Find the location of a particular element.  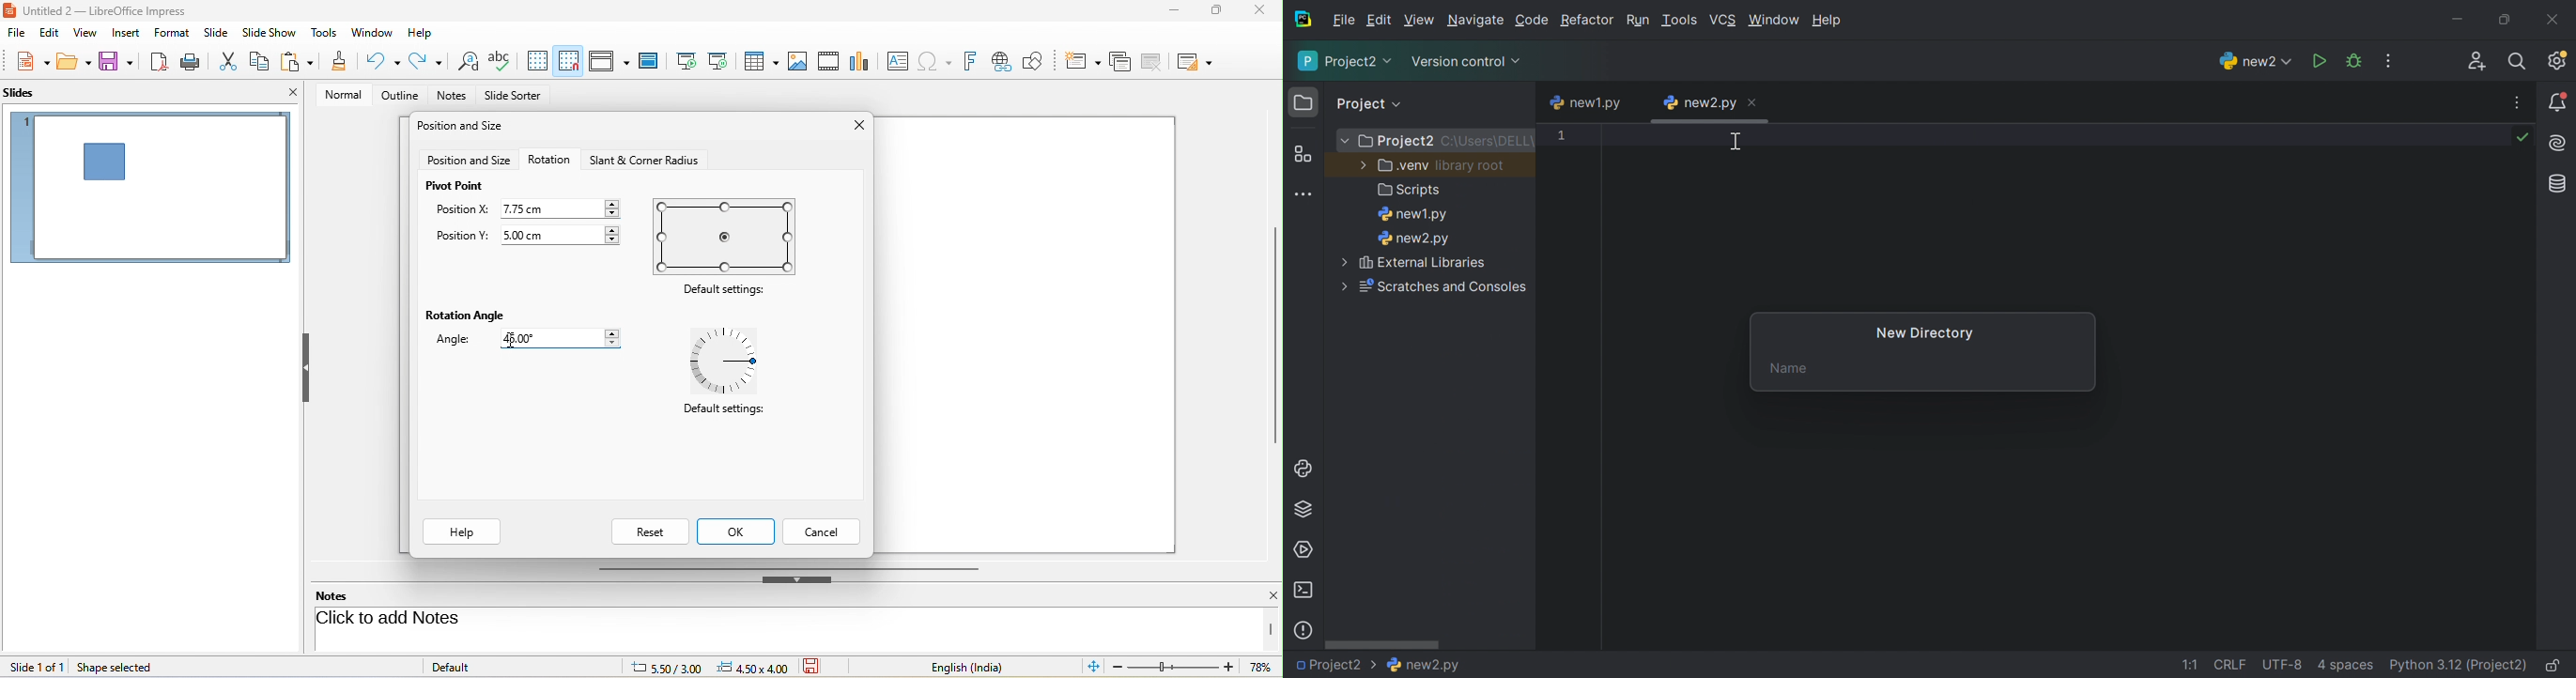

More tool windows is located at coordinates (1303, 195).